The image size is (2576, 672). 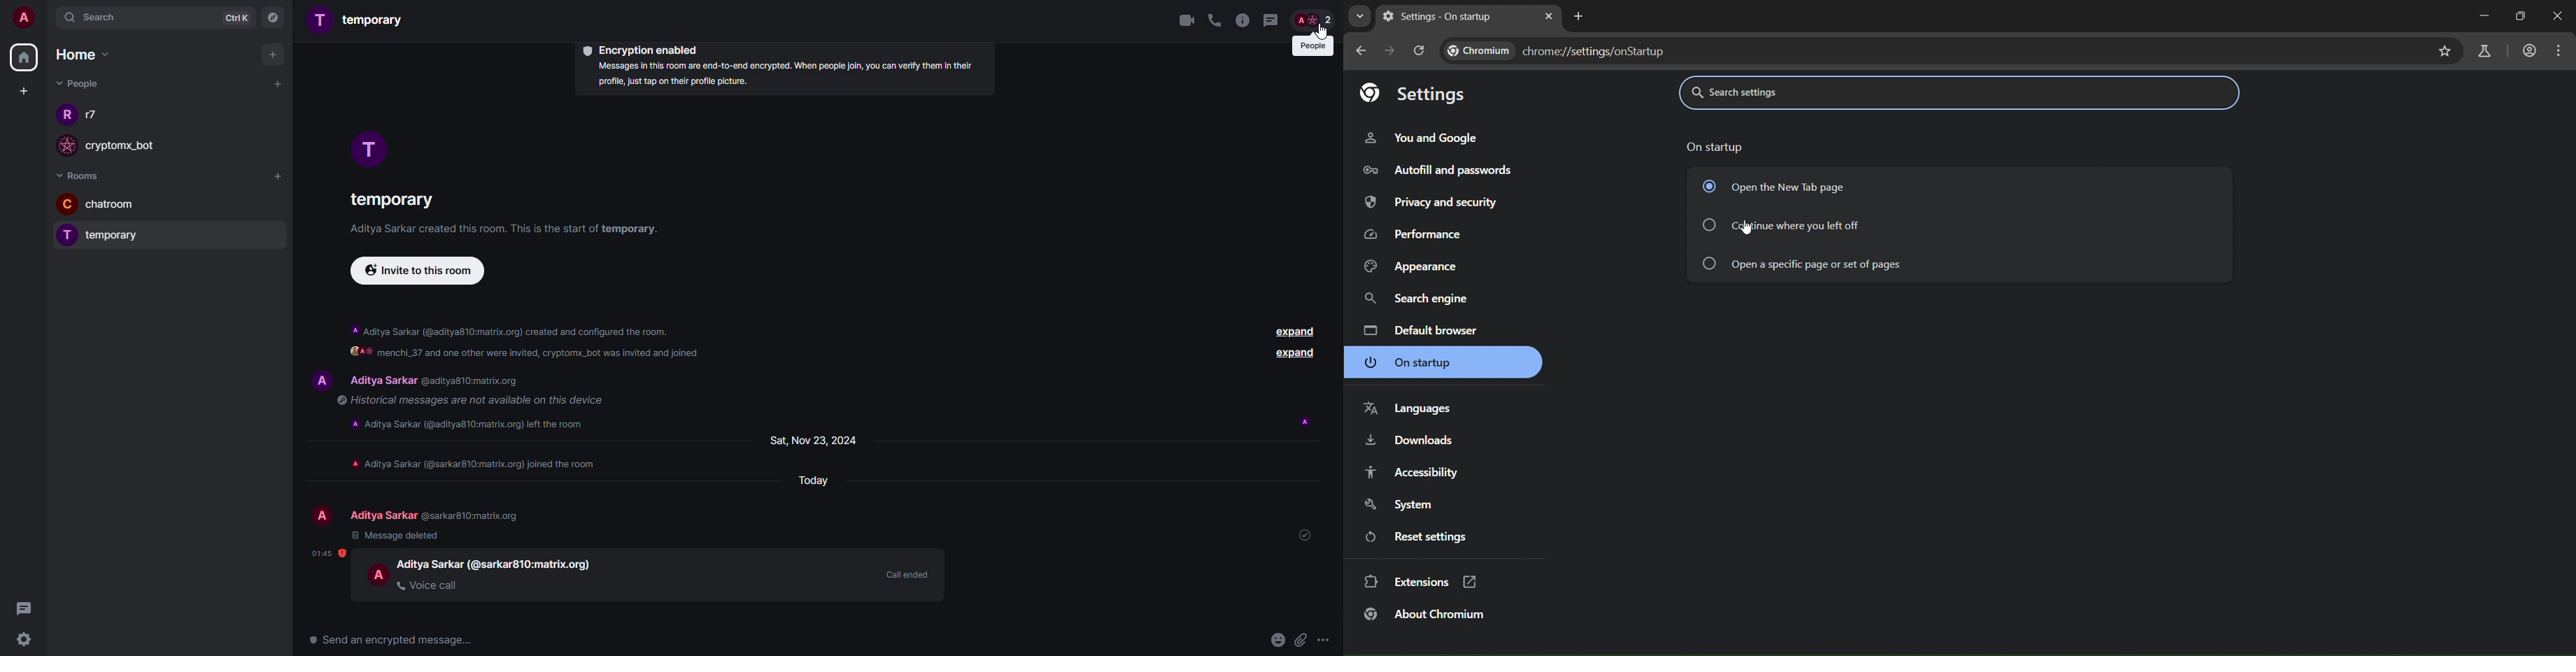 What do you see at coordinates (95, 115) in the screenshot?
I see `people` at bounding box center [95, 115].